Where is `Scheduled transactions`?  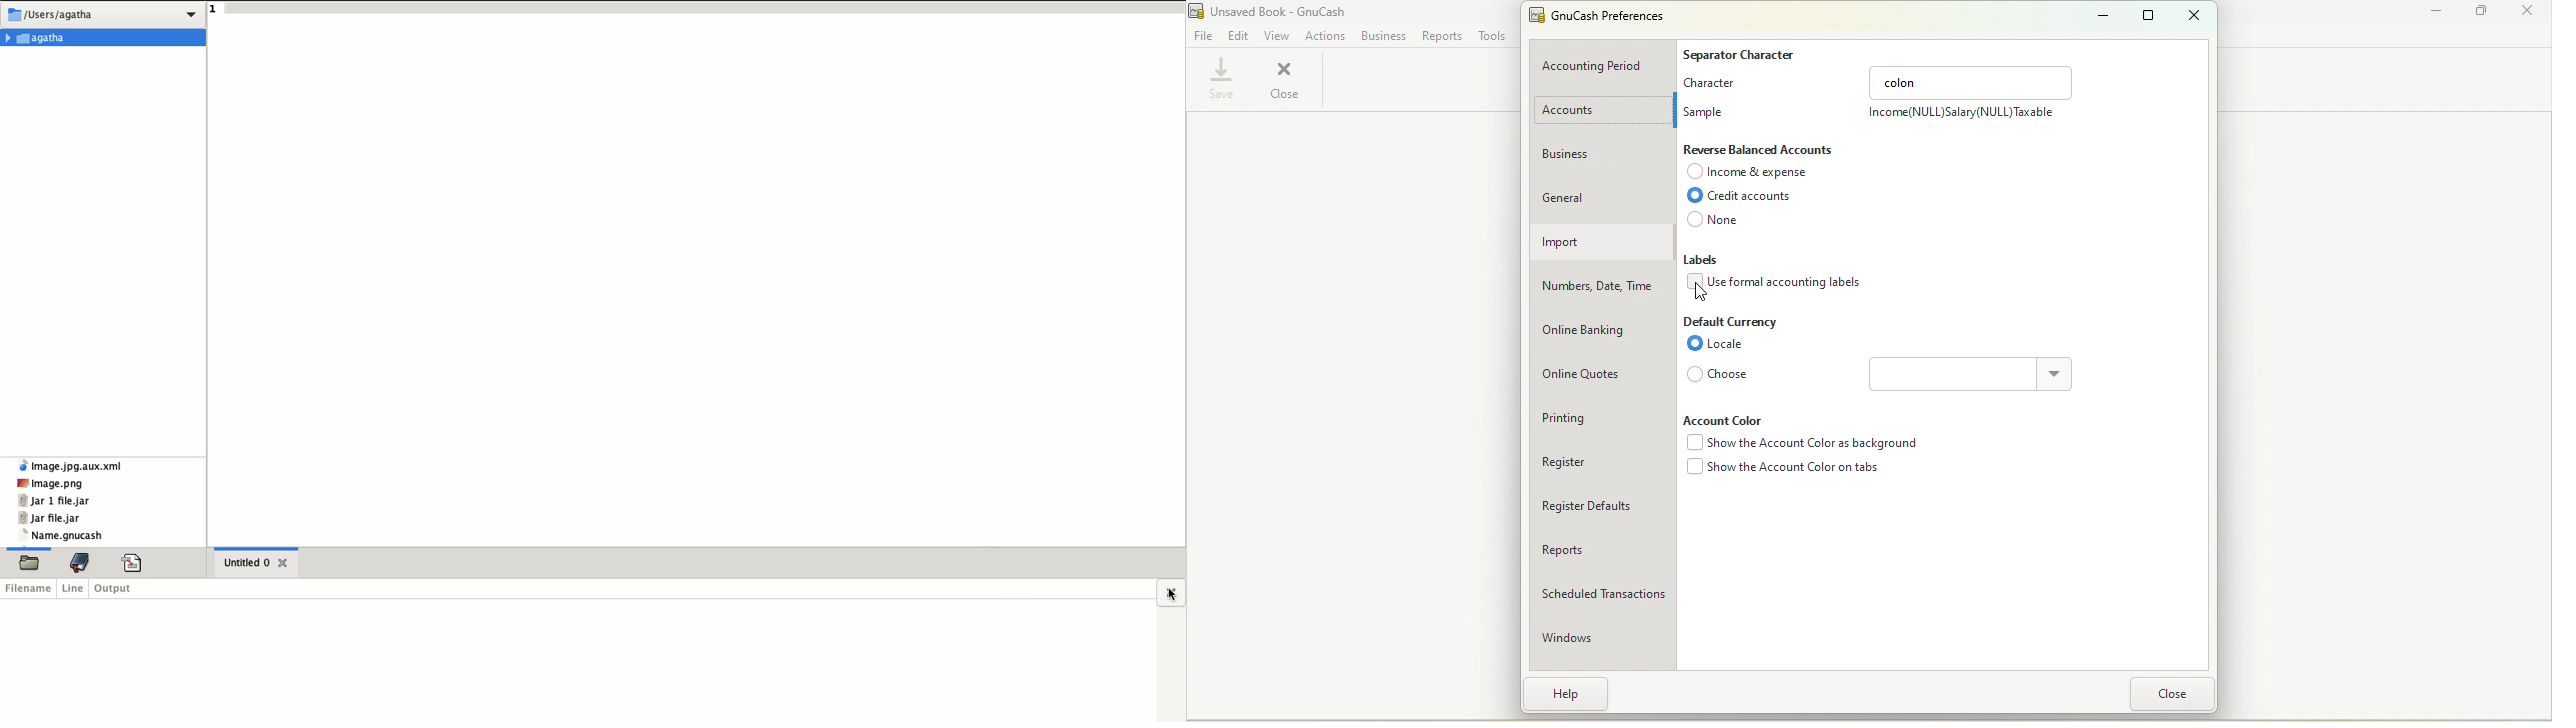
Scheduled transactions is located at coordinates (1601, 591).